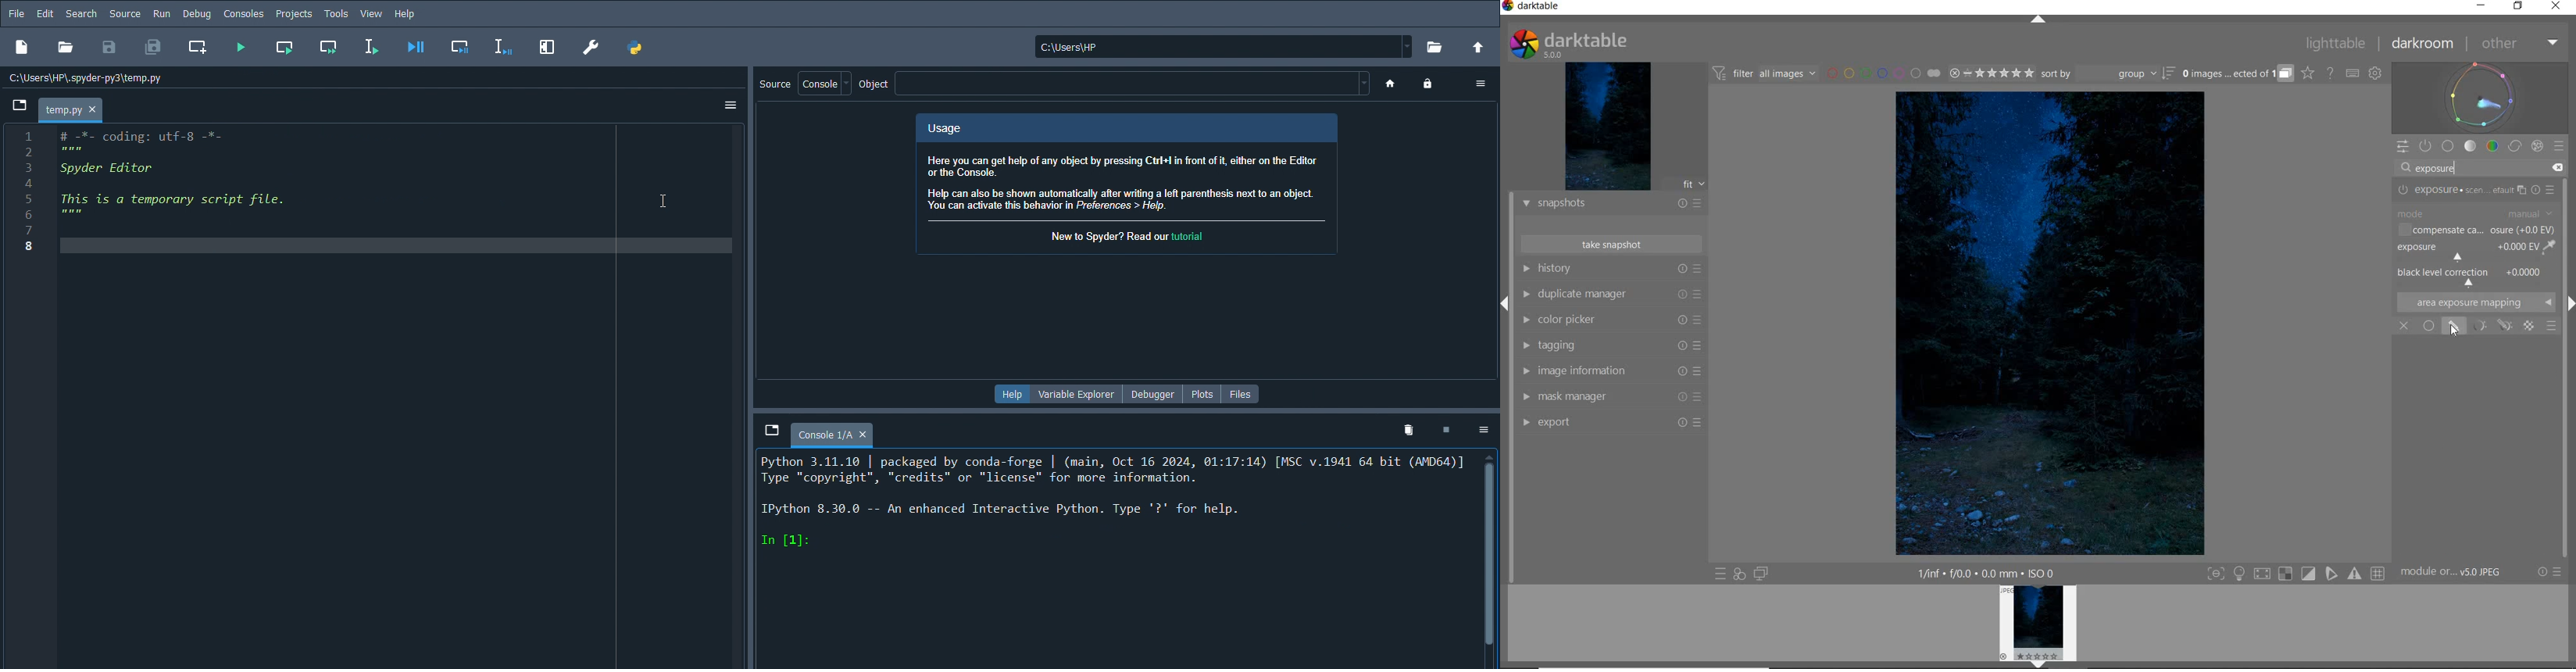 This screenshot has width=2576, height=672. Describe the element at coordinates (124, 13) in the screenshot. I see `Source` at that location.